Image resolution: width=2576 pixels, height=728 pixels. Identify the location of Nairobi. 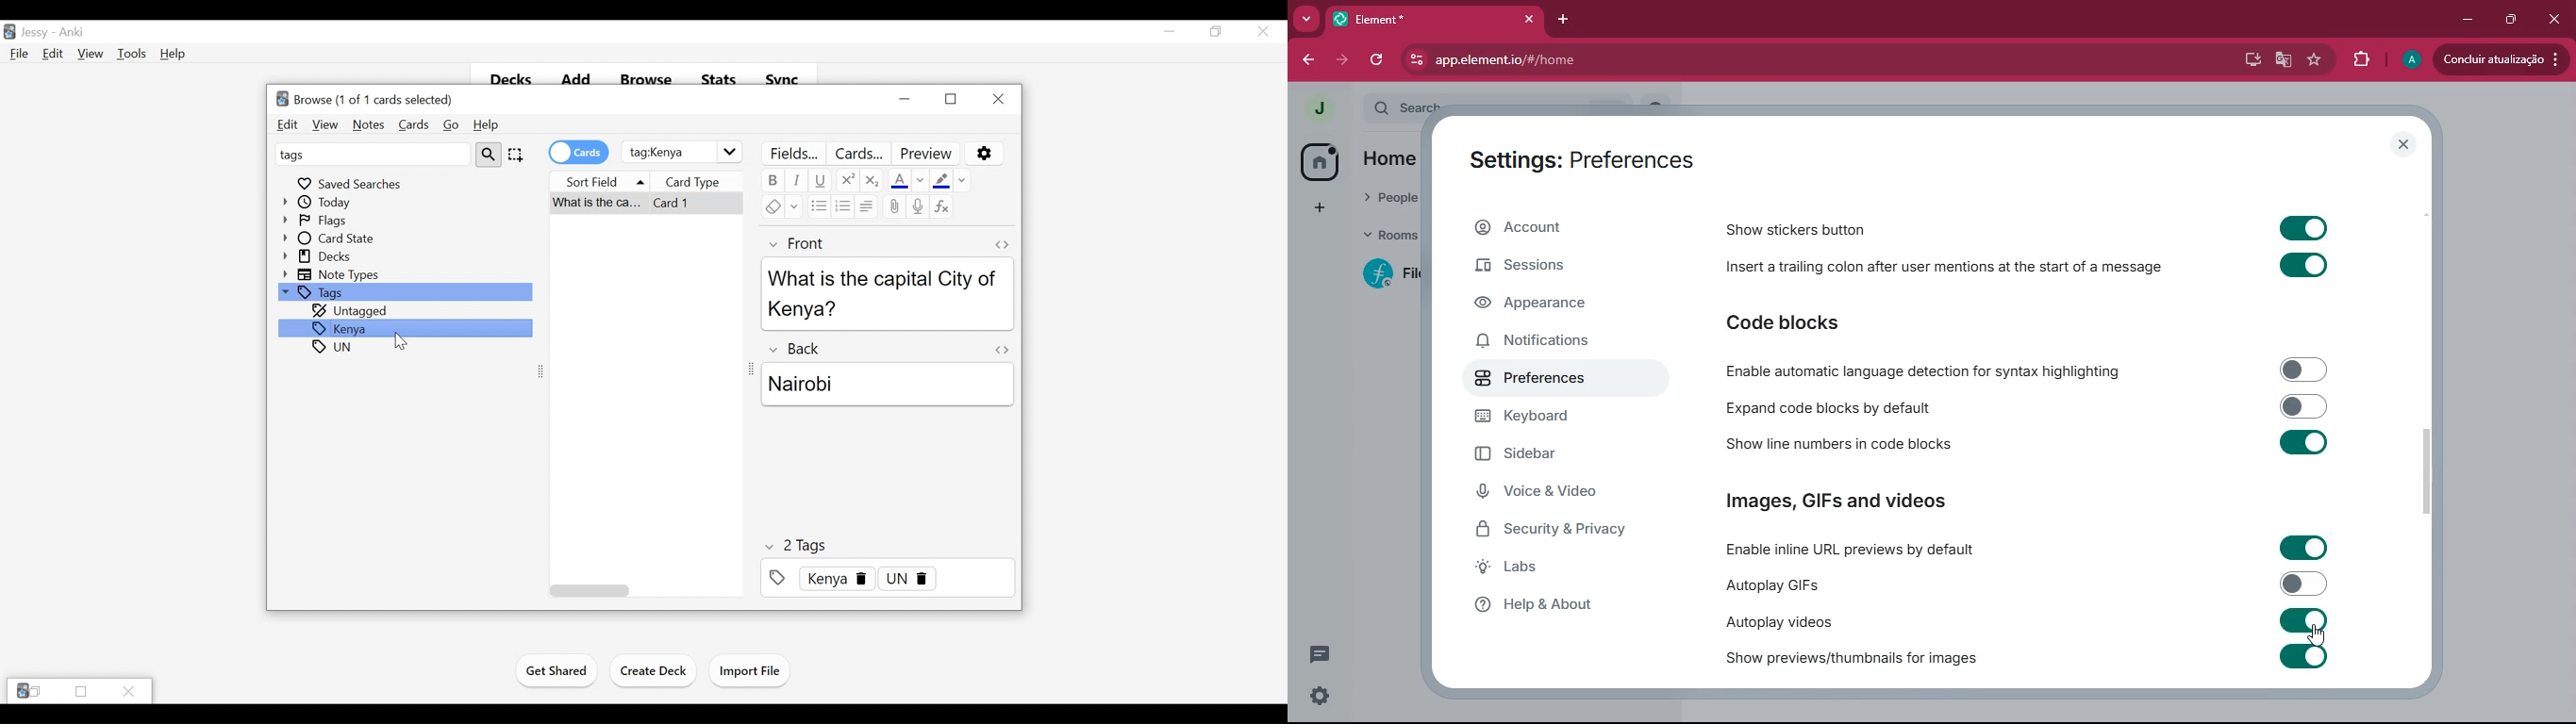
(887, 383).